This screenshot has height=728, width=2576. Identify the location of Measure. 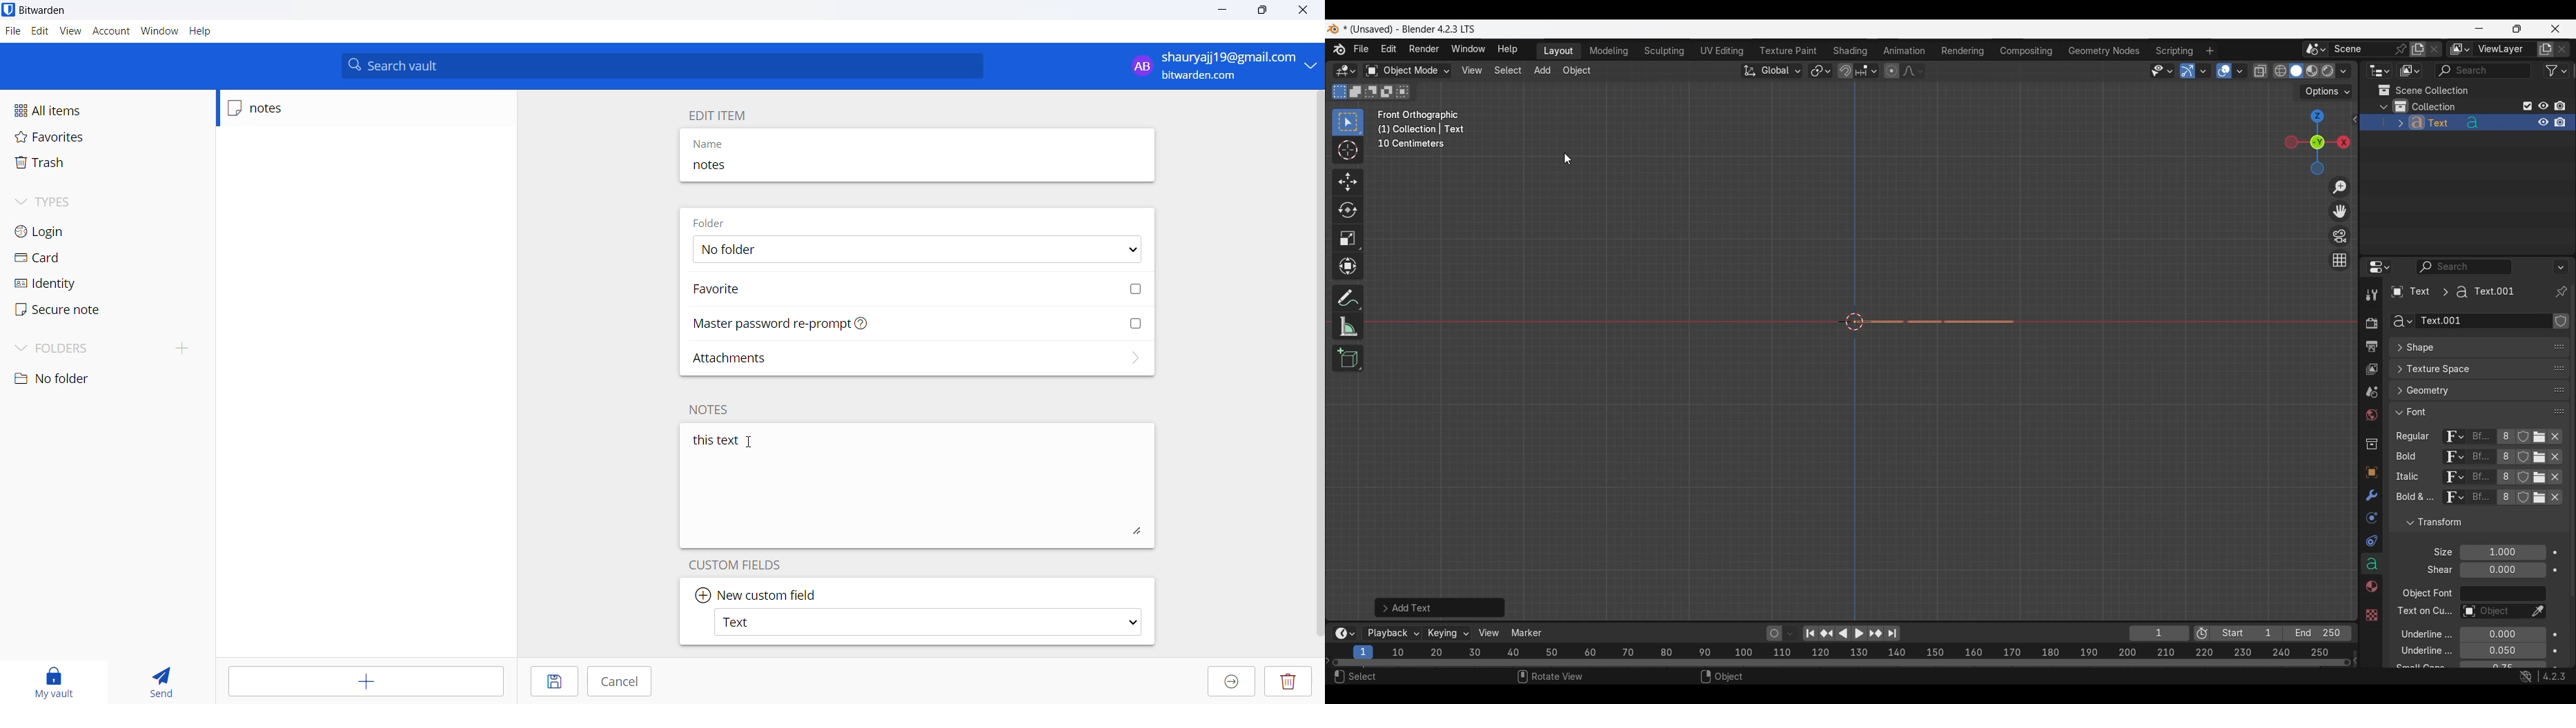
(1348, 327).